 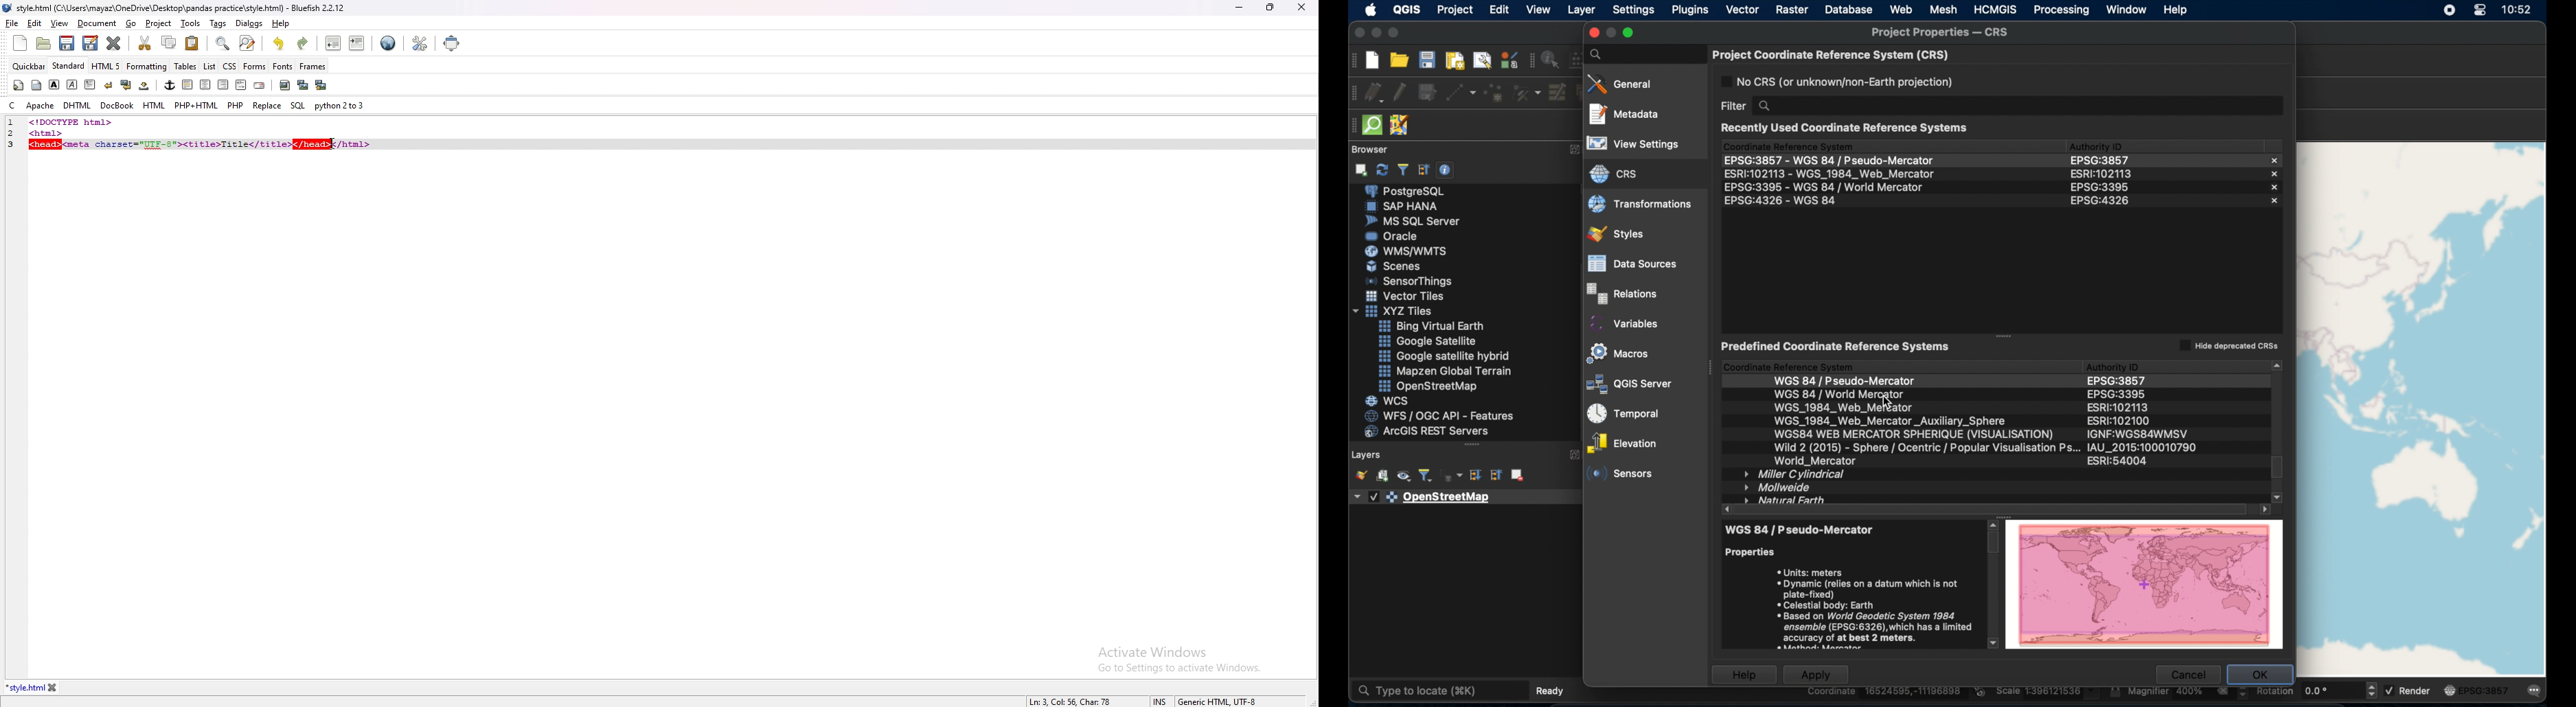 What do you see at coordinates (1408, 252) in the screenshot?
I see `was/wmts` at bounding box center [1408, 252].